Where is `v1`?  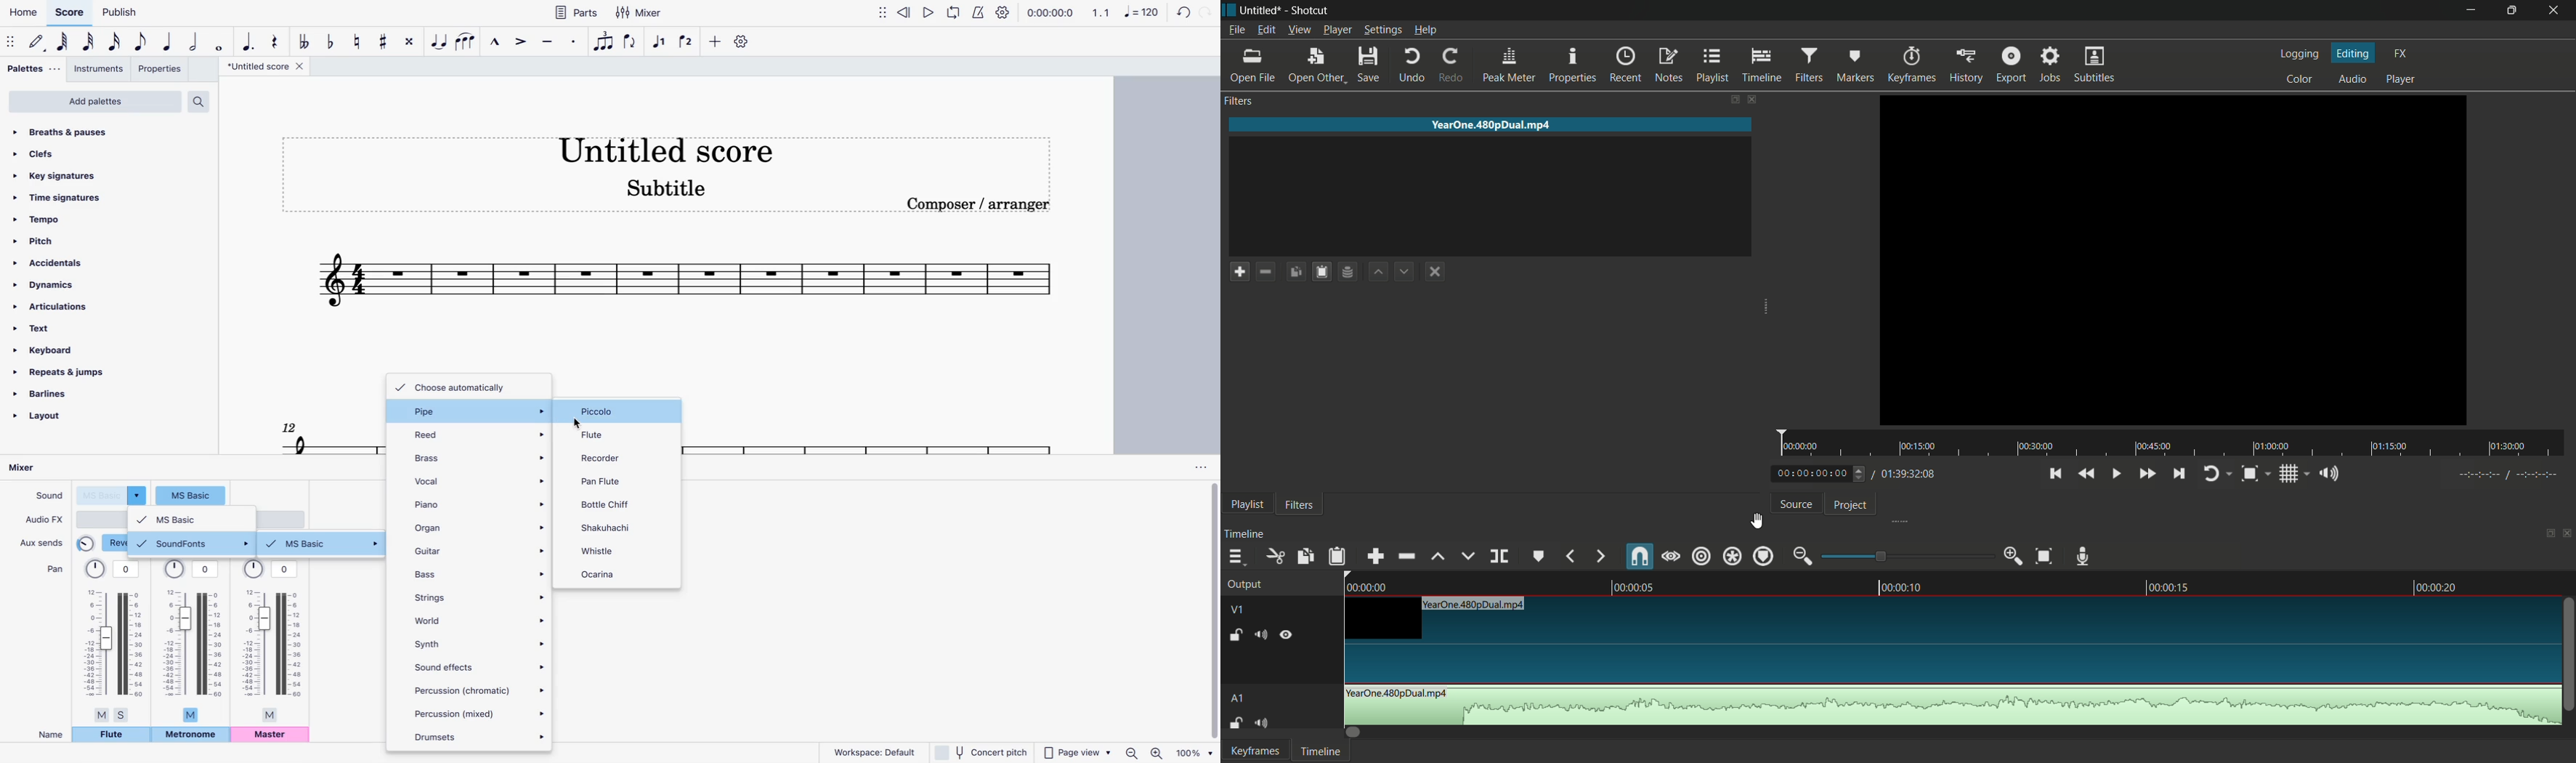
v1 is located at coordinates (1239, 610).